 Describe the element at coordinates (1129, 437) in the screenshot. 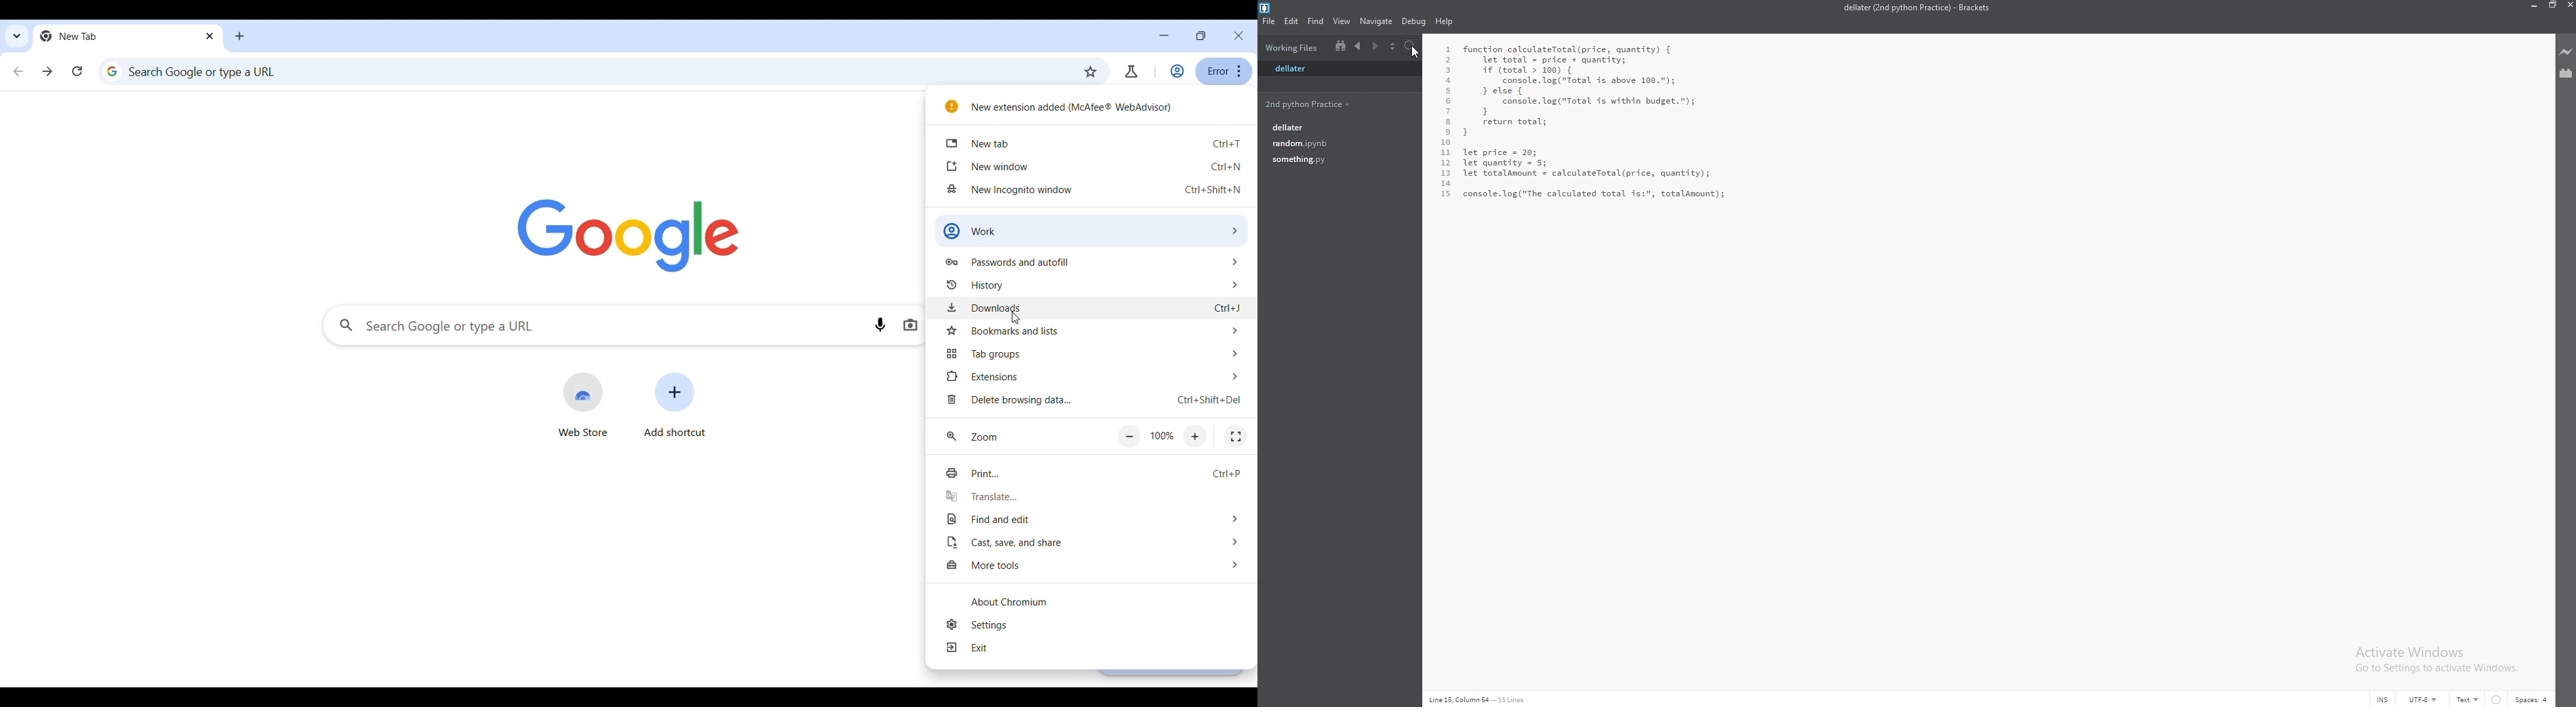

I see `Zoom out` at that location.